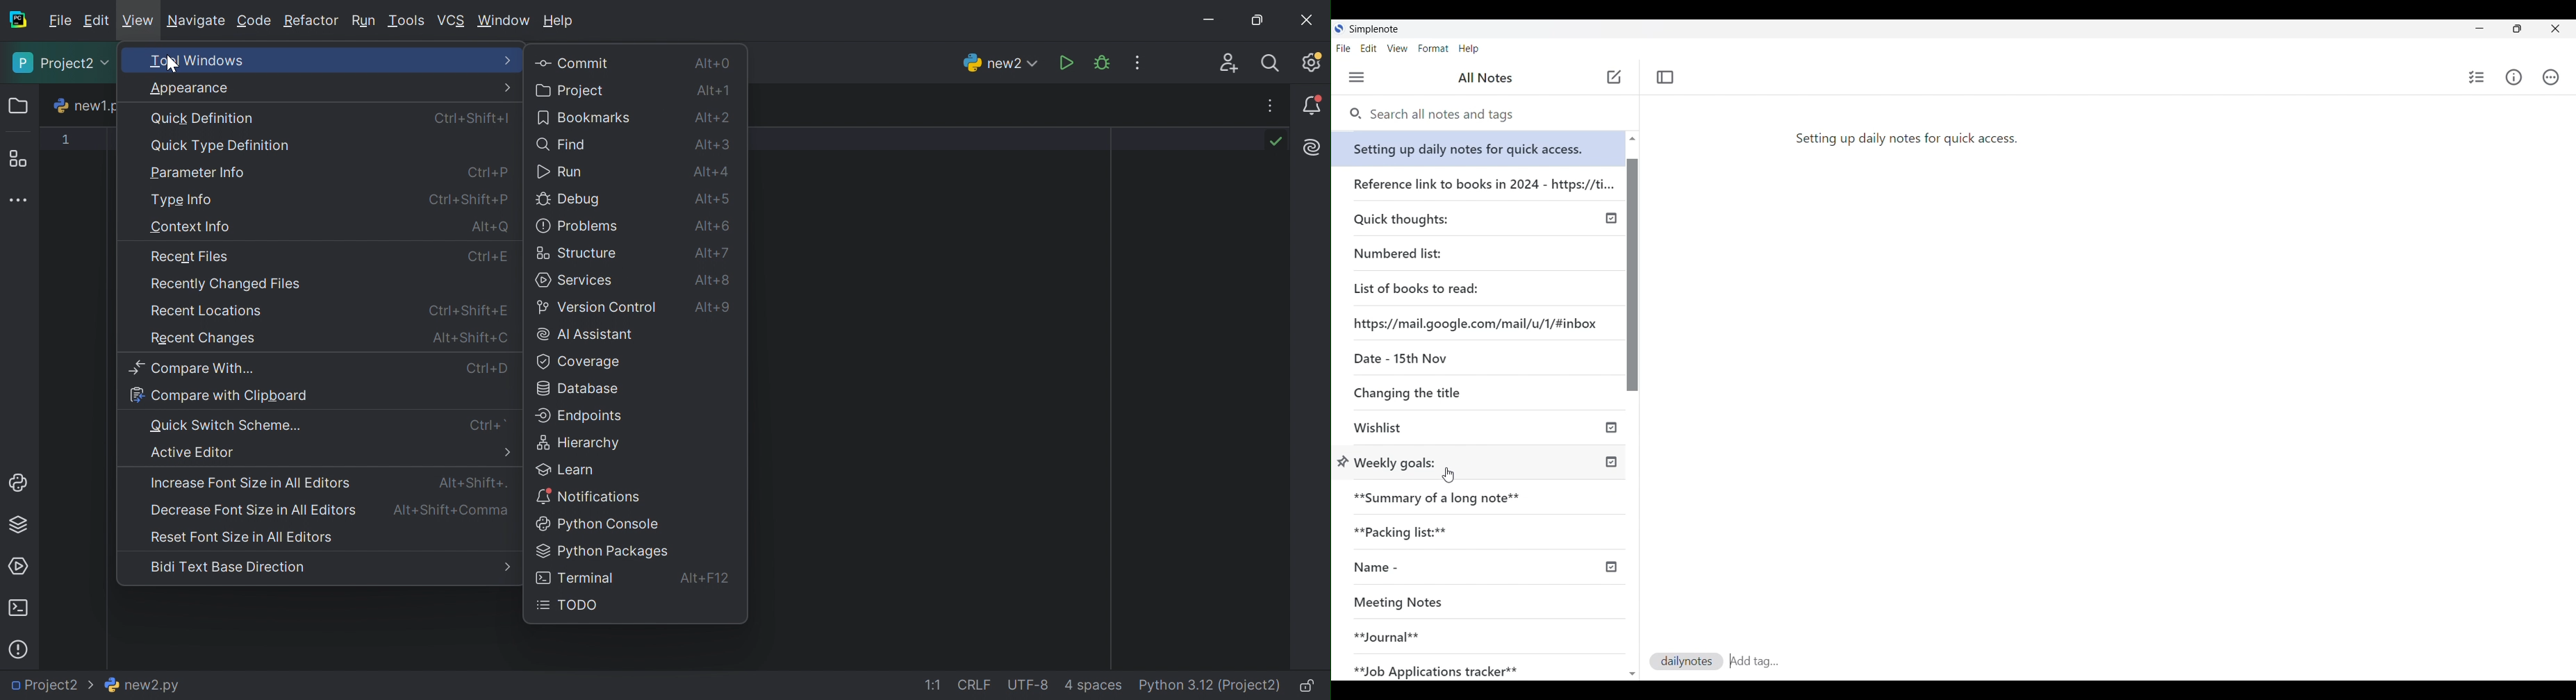 This screenshot has width=2576, height=700. Describe the element at coordinates (506, 567) in the screenshot. I see `More` at that location.